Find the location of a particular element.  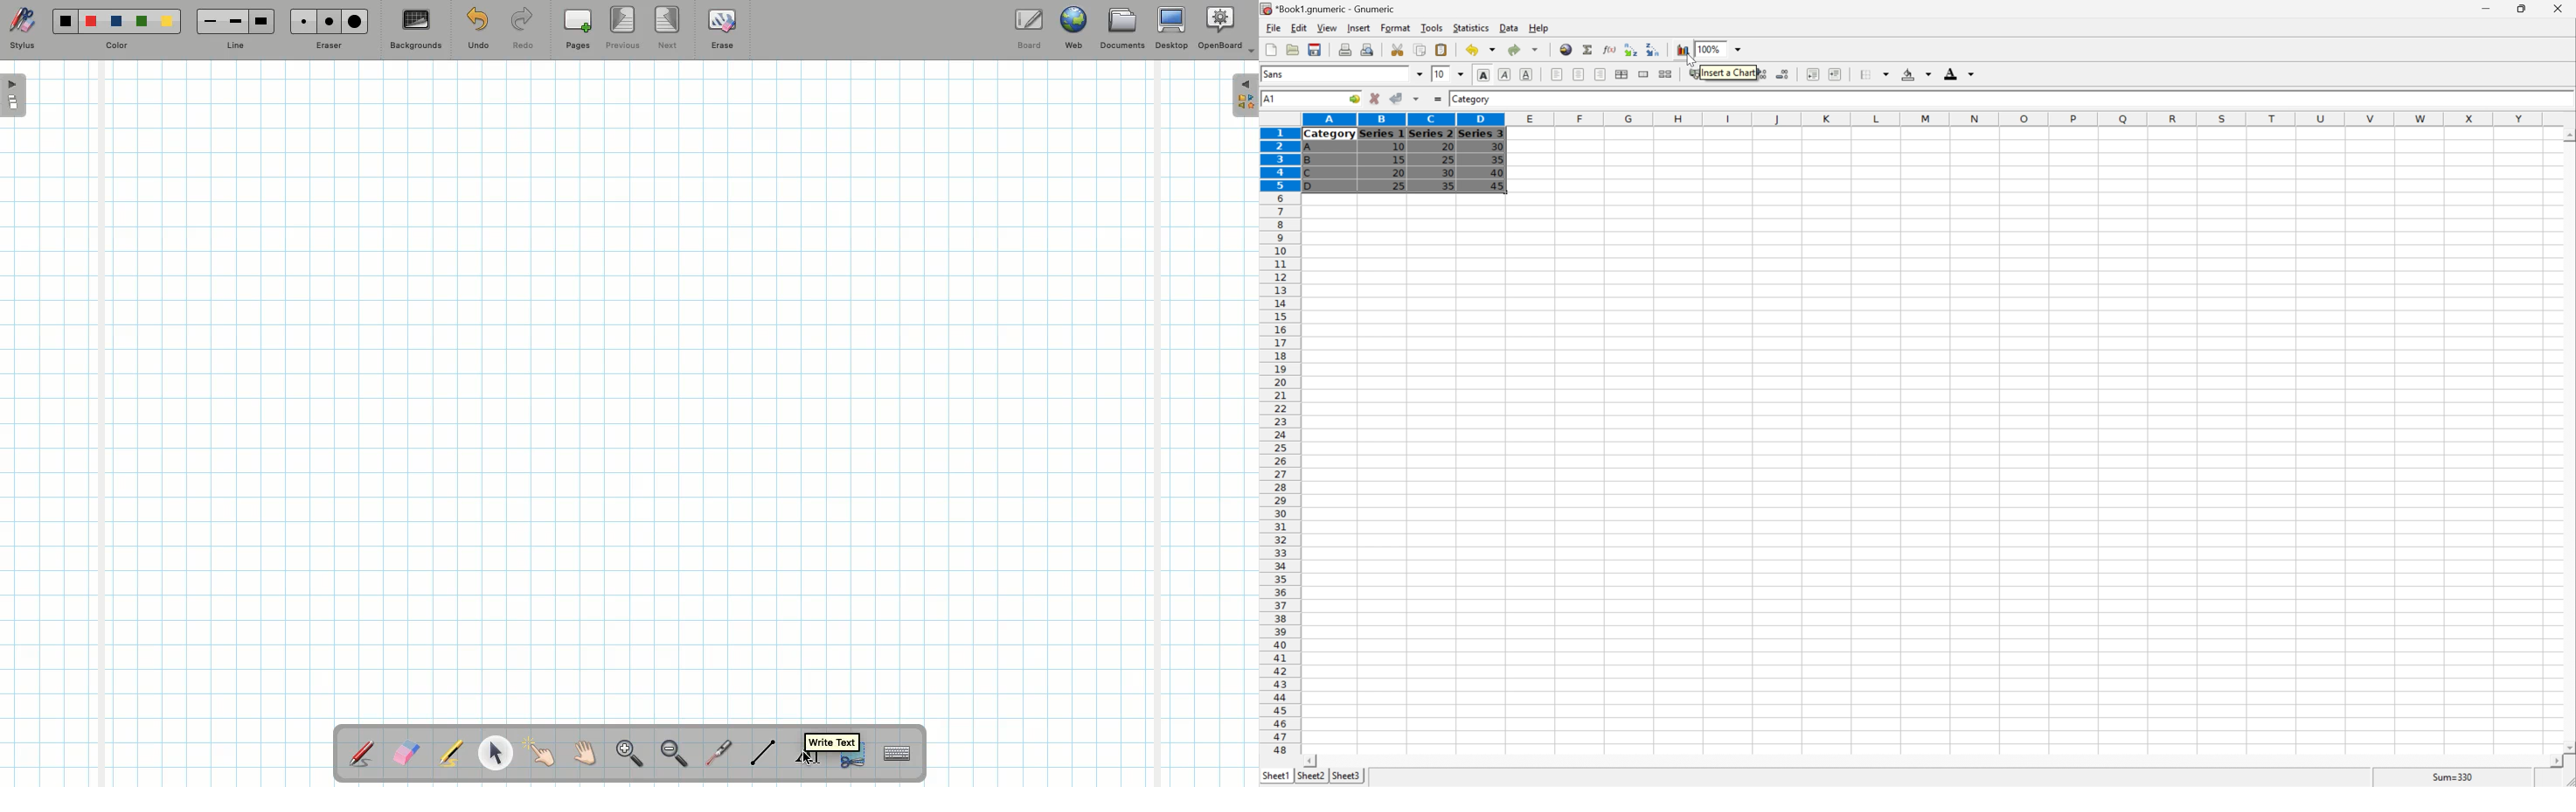

Large eraser is located at coordinates (355, 21).